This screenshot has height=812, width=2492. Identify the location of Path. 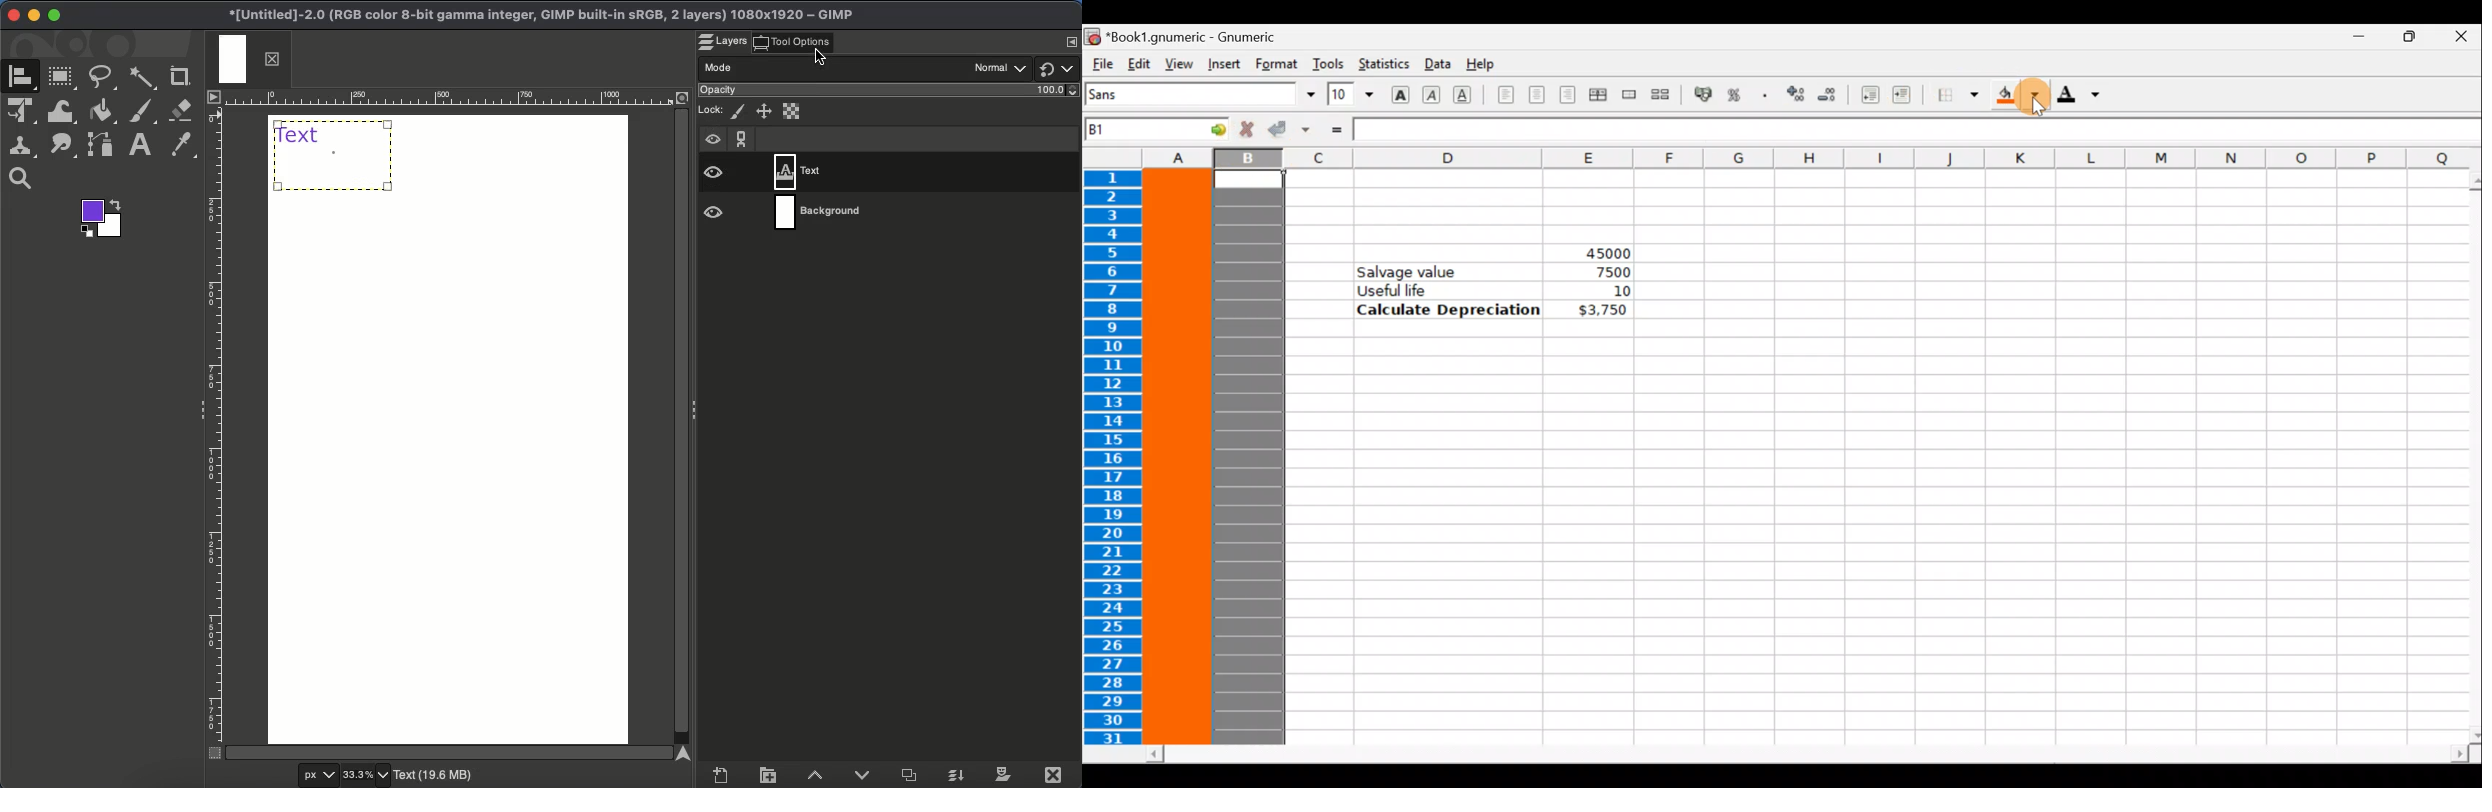
(99, 147).